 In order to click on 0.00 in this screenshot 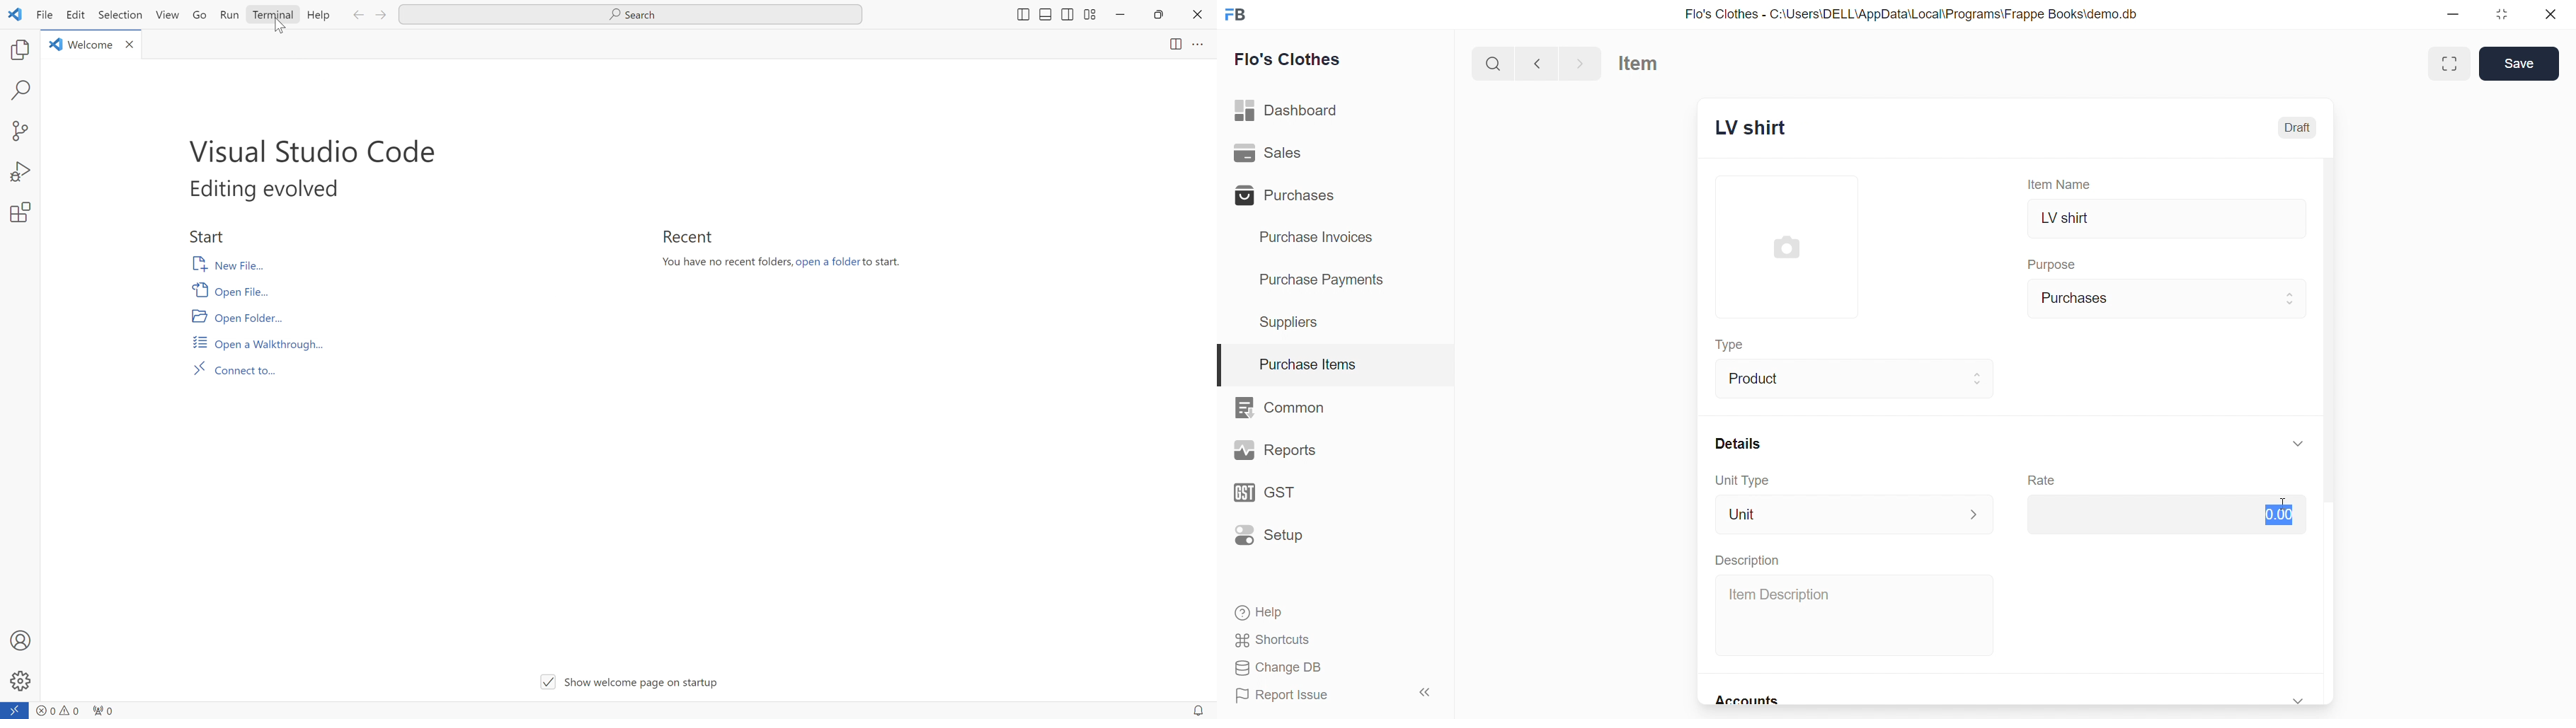, I will do `click(2161, 517)`.